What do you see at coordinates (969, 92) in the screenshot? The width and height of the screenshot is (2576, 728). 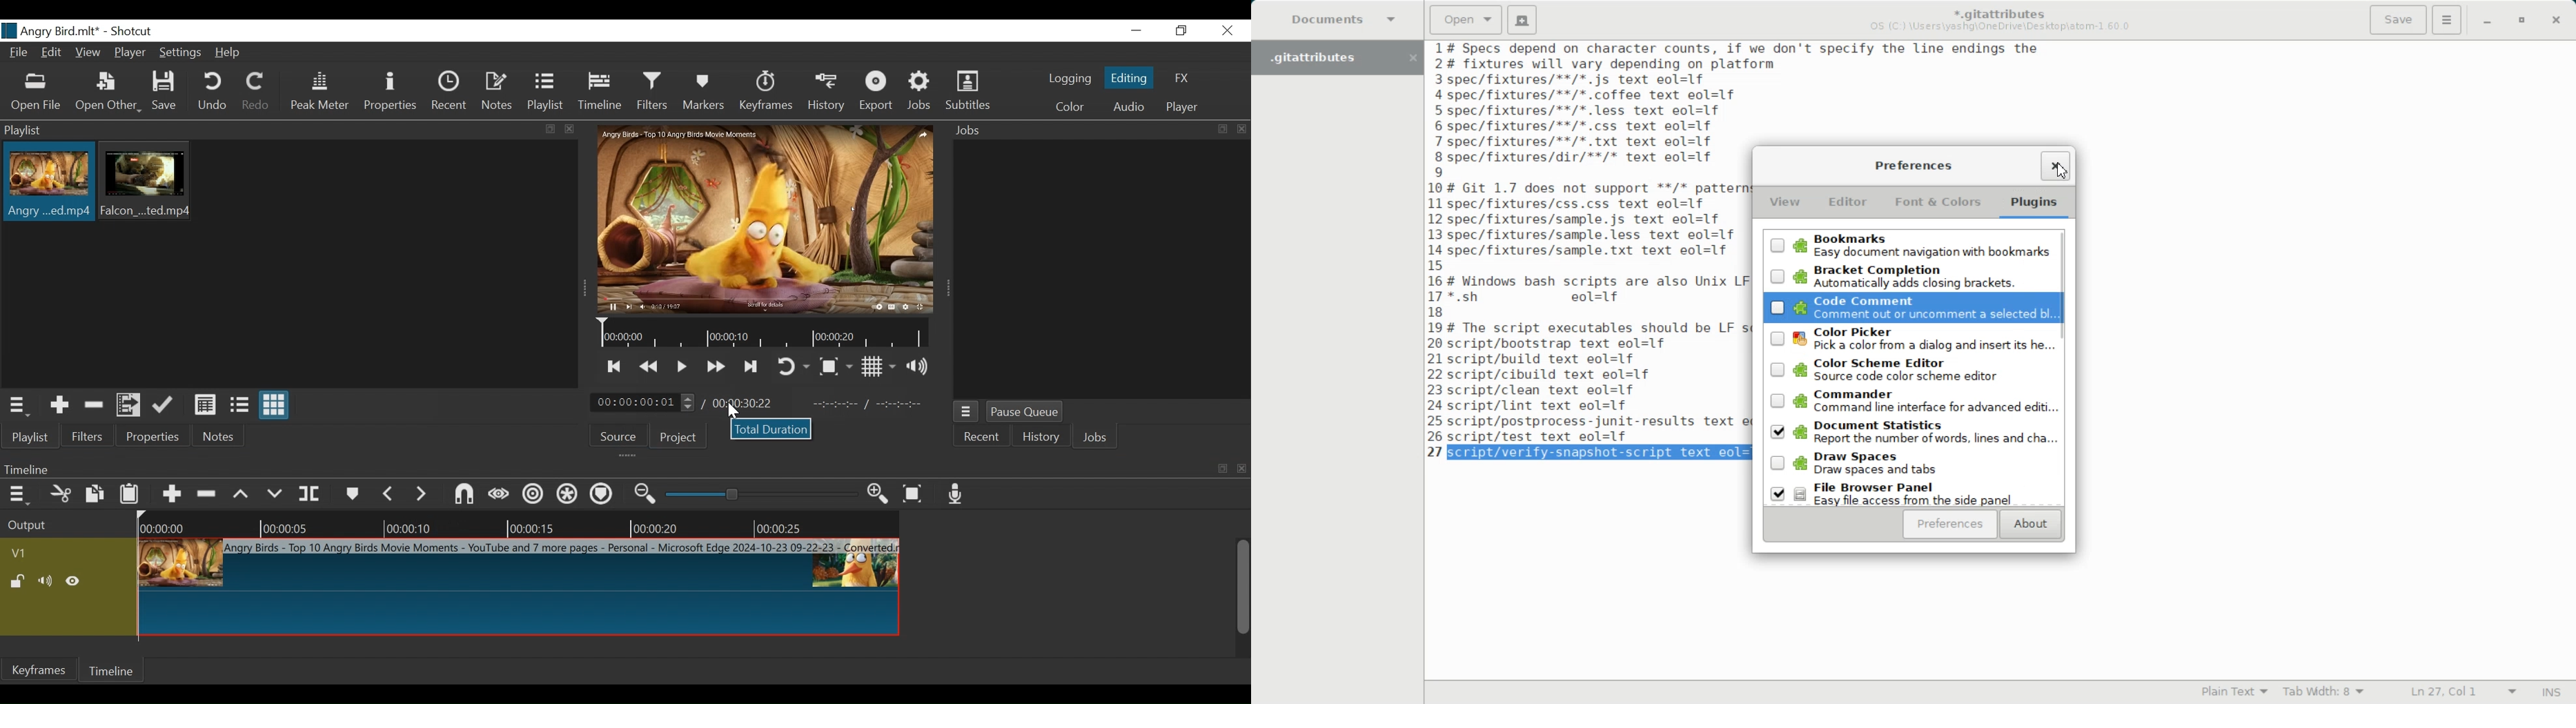 I see `Subtitles` at bounding box center [969, 92].